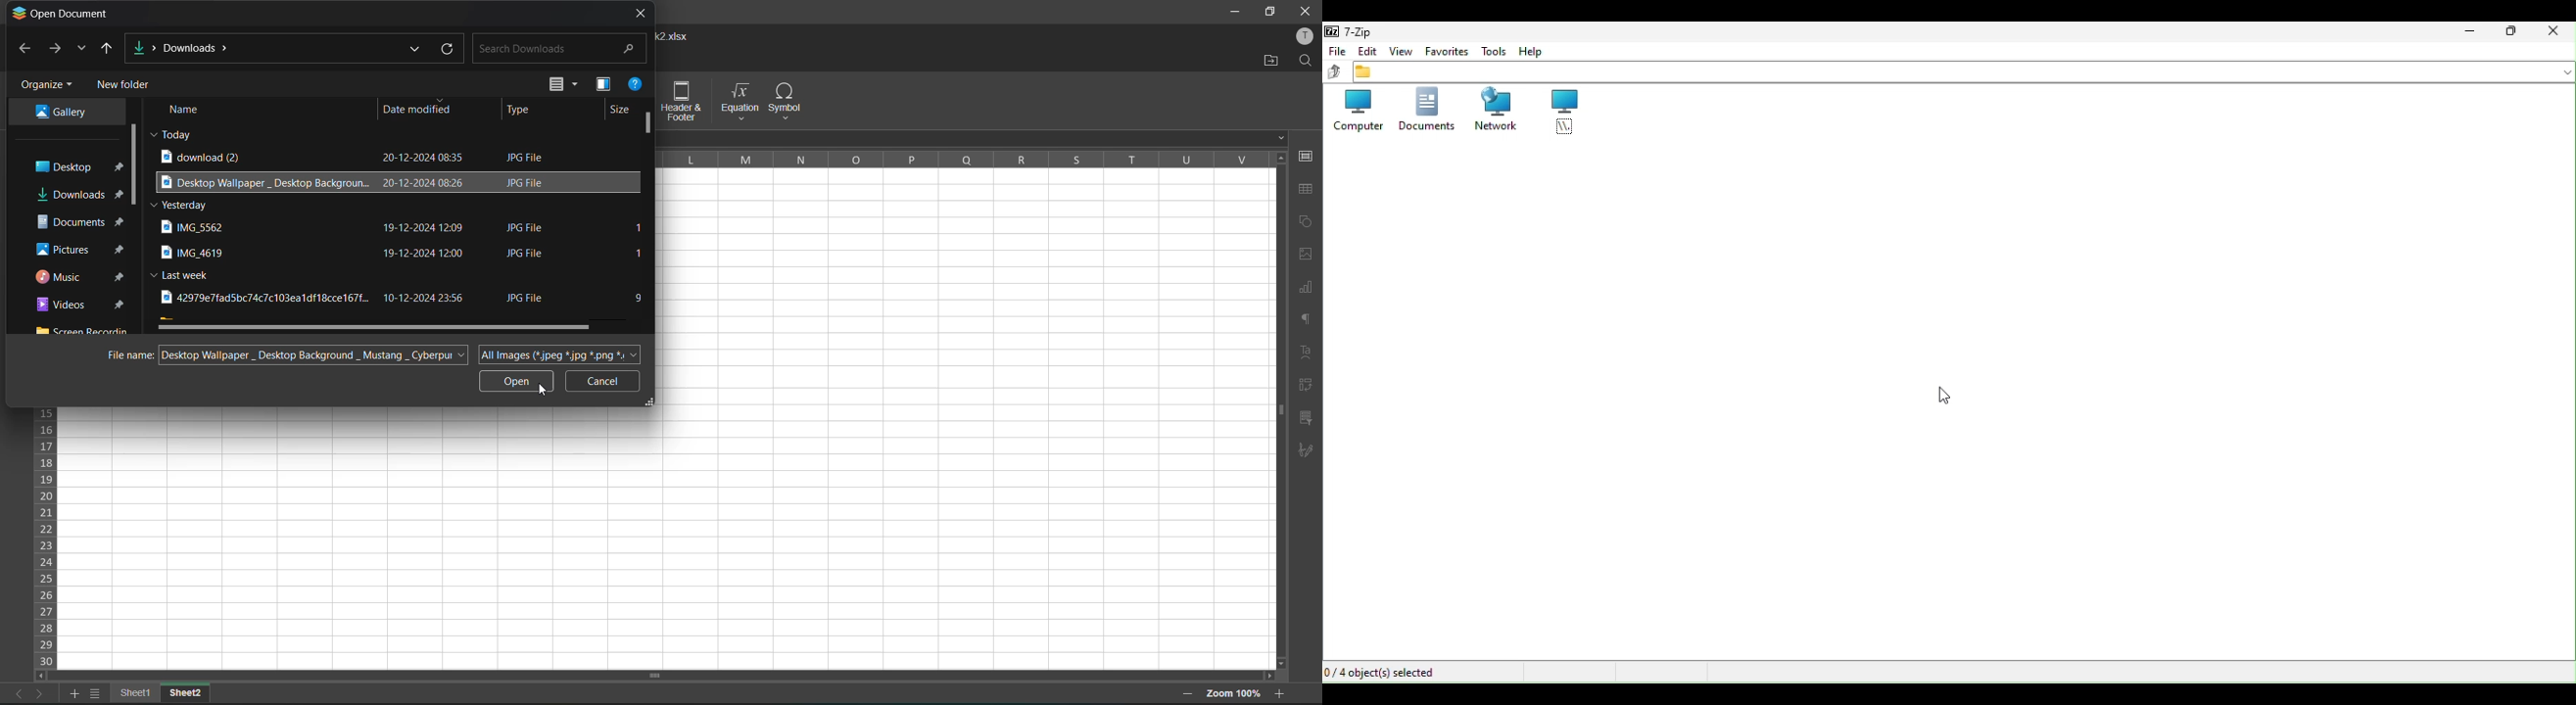 The width and height of the screenshot is (2576, 728). I want to click on IMG_4619 19-12-2024 12:00 JPG File, so click(368, 253).